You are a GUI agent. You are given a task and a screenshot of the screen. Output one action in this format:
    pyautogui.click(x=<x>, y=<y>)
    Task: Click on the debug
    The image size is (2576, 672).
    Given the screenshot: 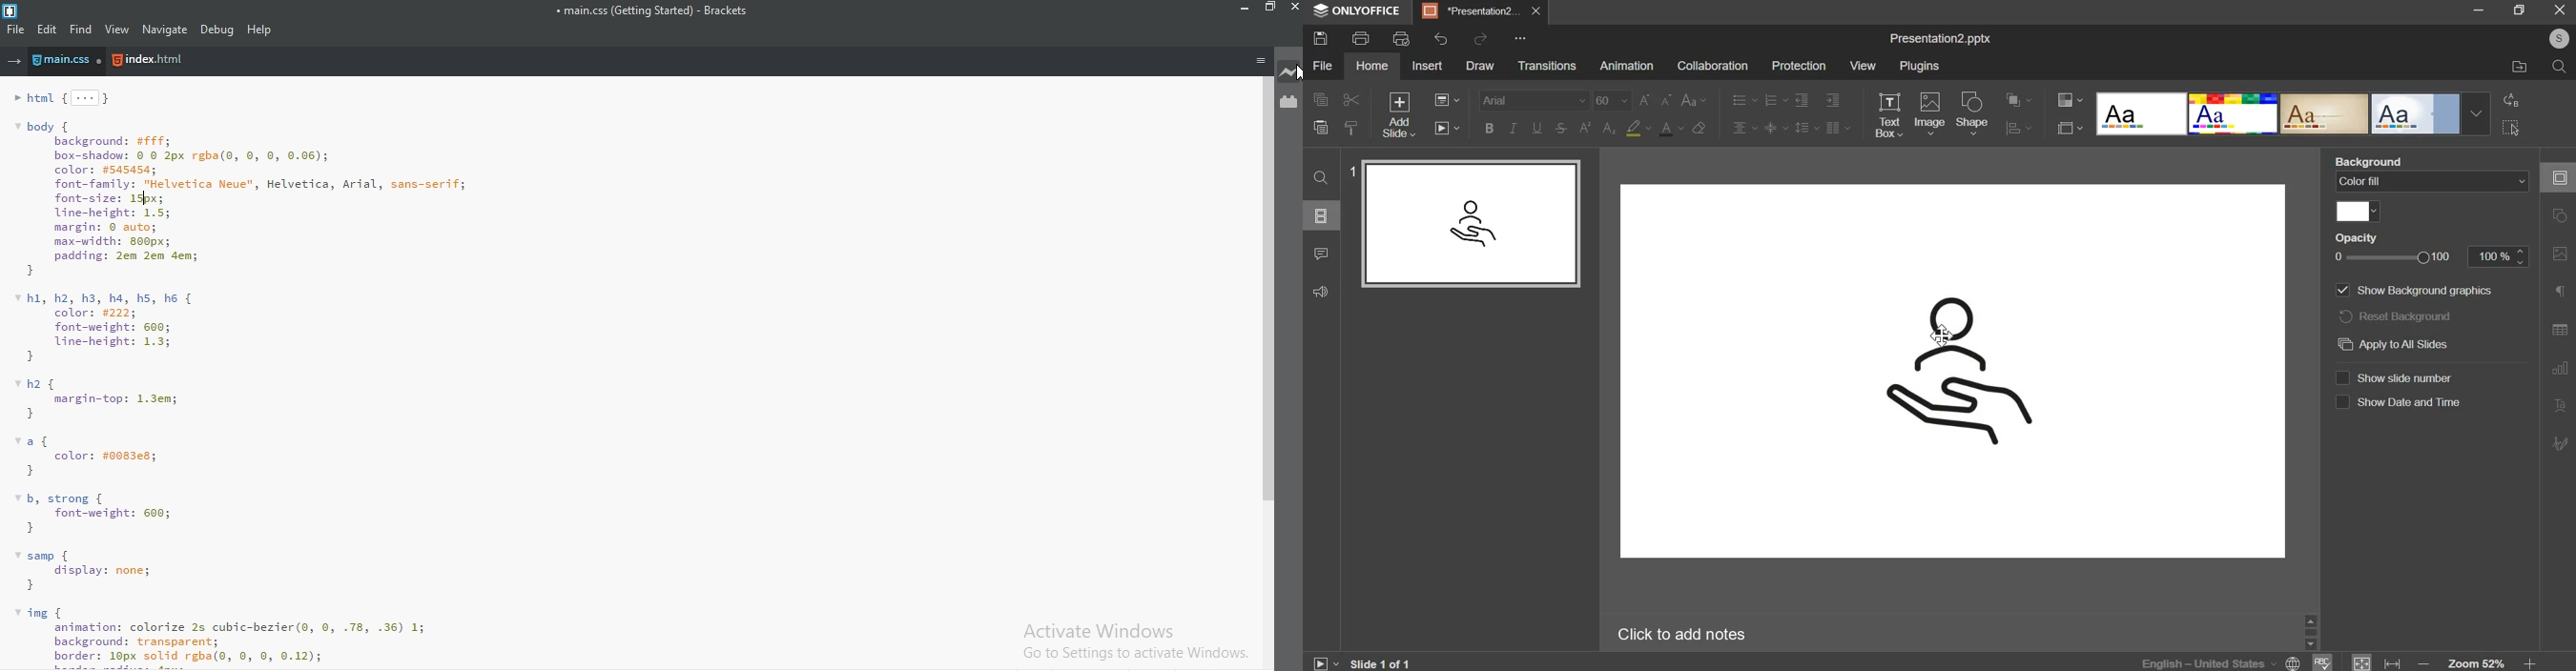 What is the action you would take?
    pyautogui.click(x=217, y=30)
    